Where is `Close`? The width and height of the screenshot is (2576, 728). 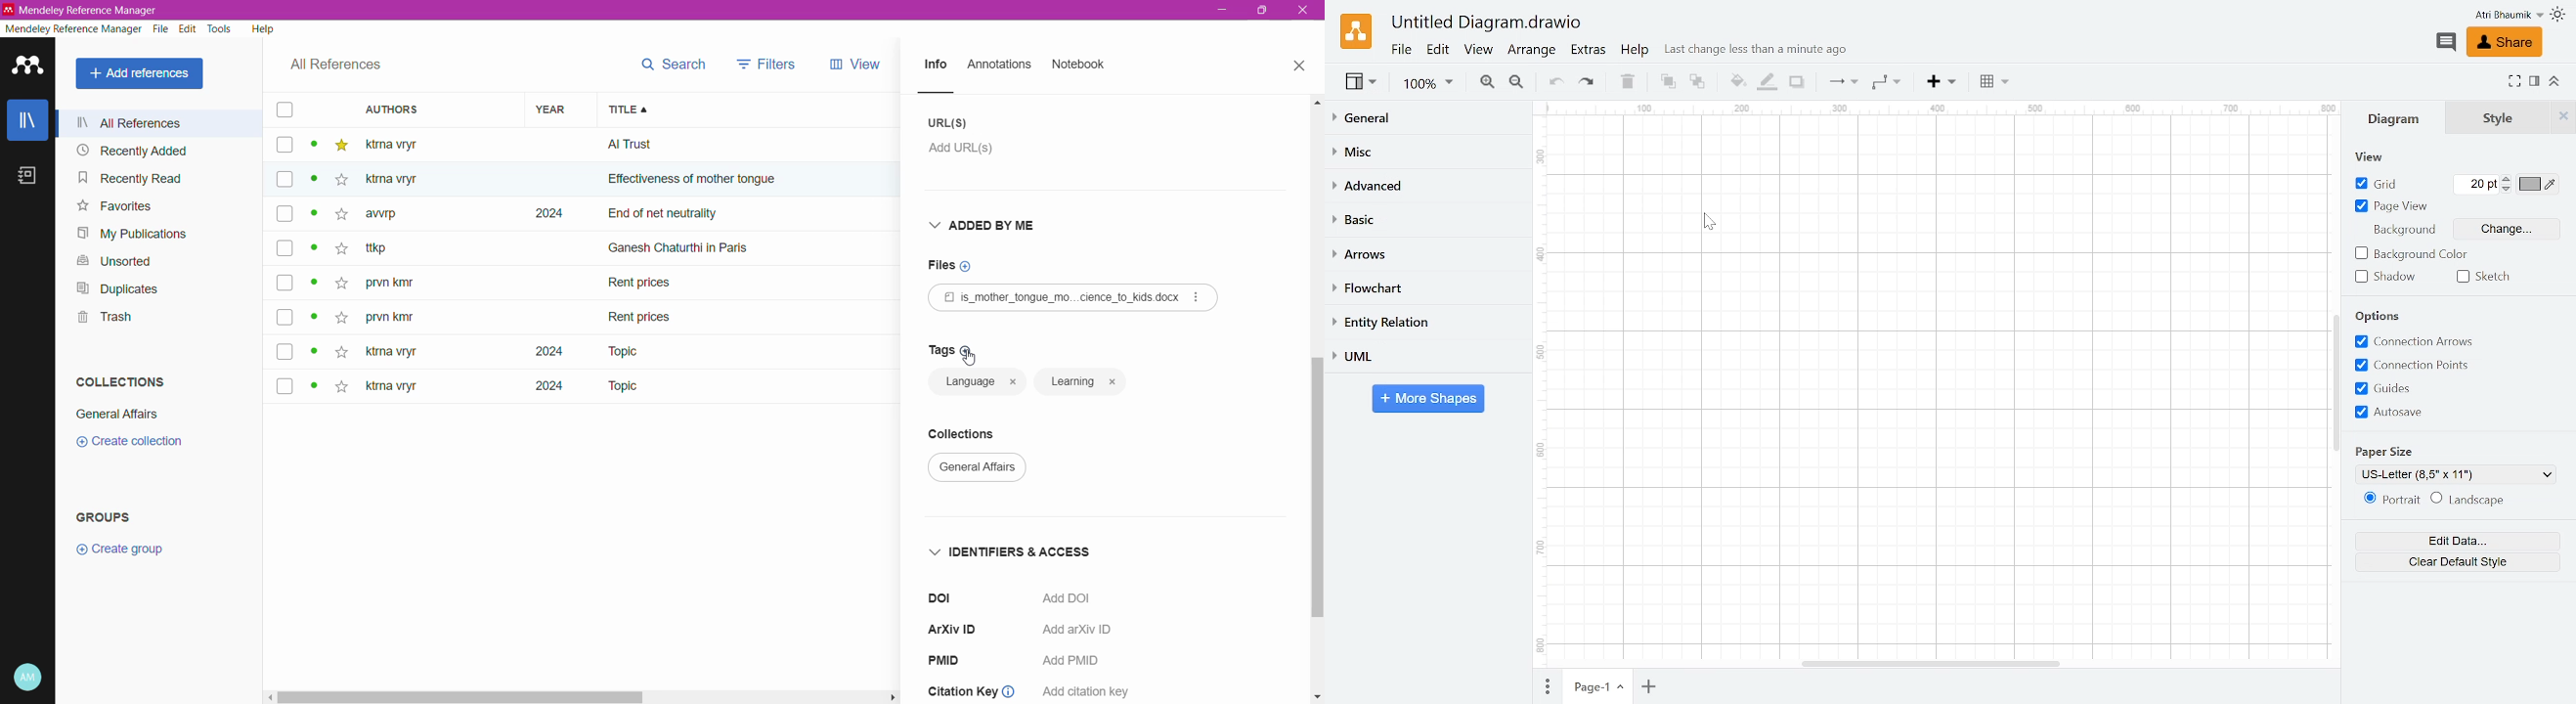 Close is located at coordinates (2563, 115).